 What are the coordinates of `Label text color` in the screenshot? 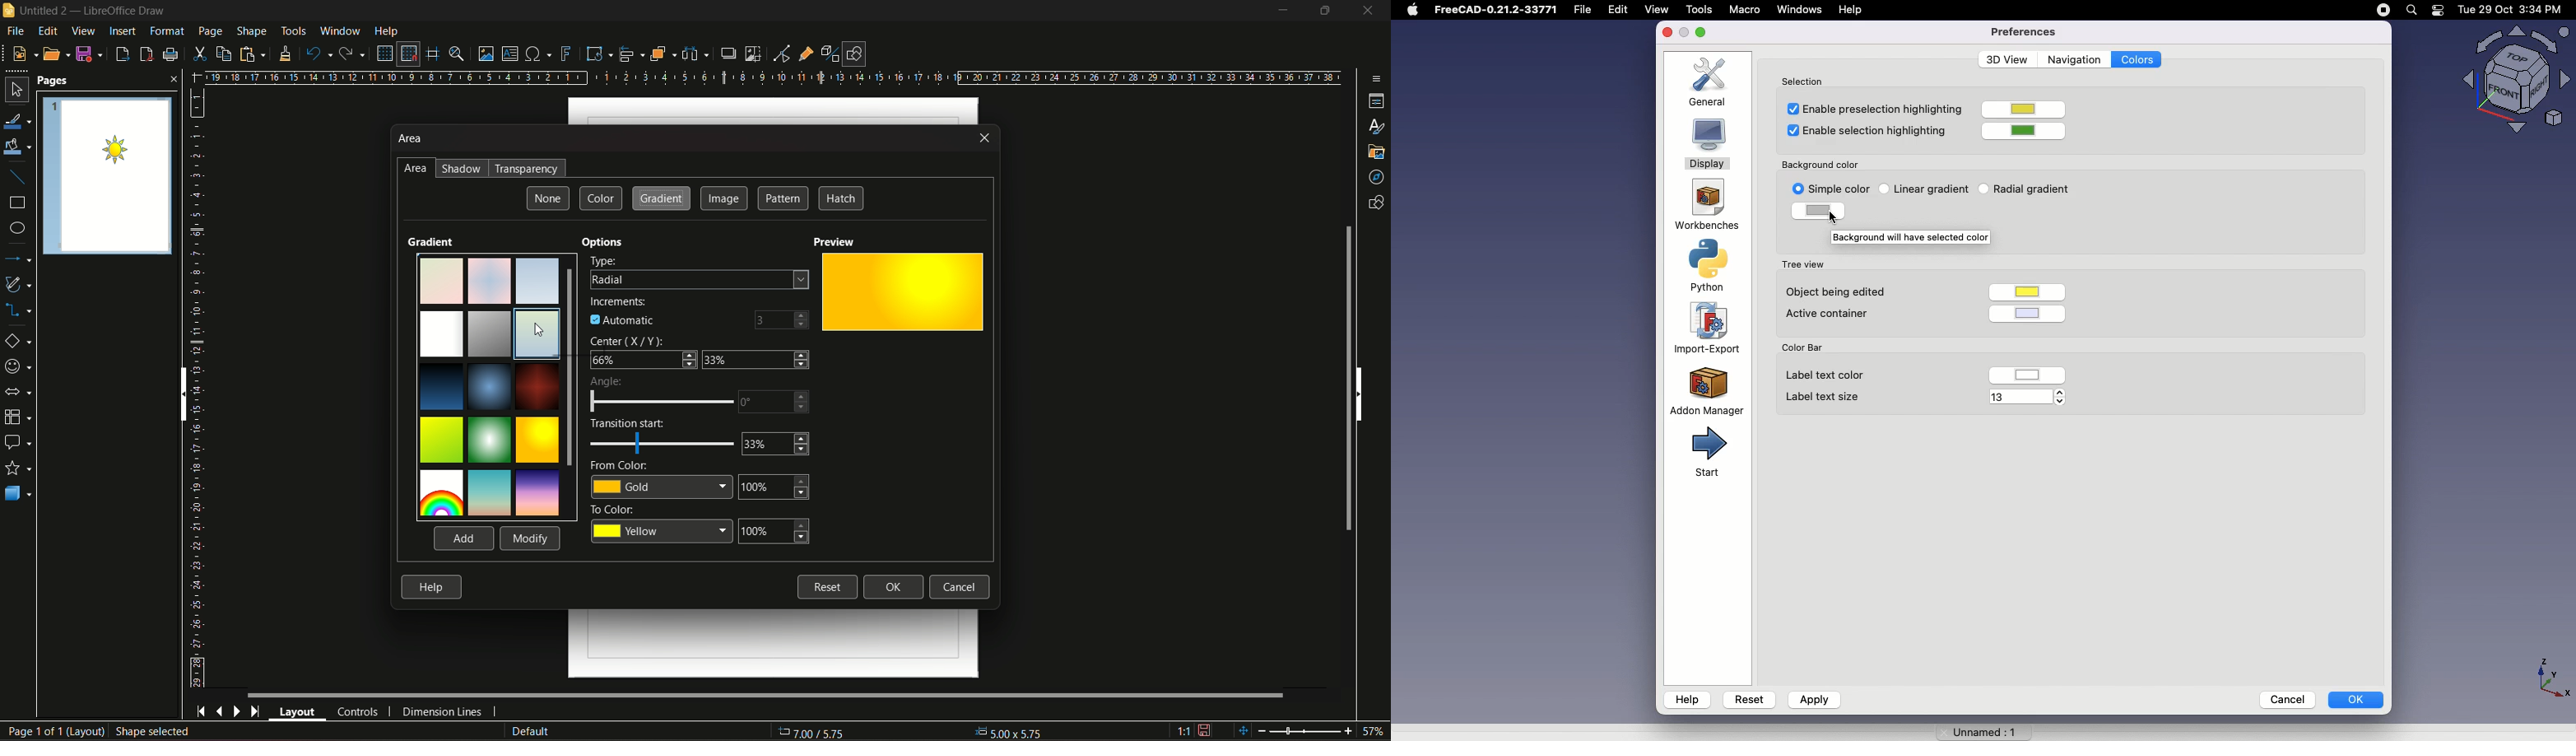 It's located at (1826, 376).